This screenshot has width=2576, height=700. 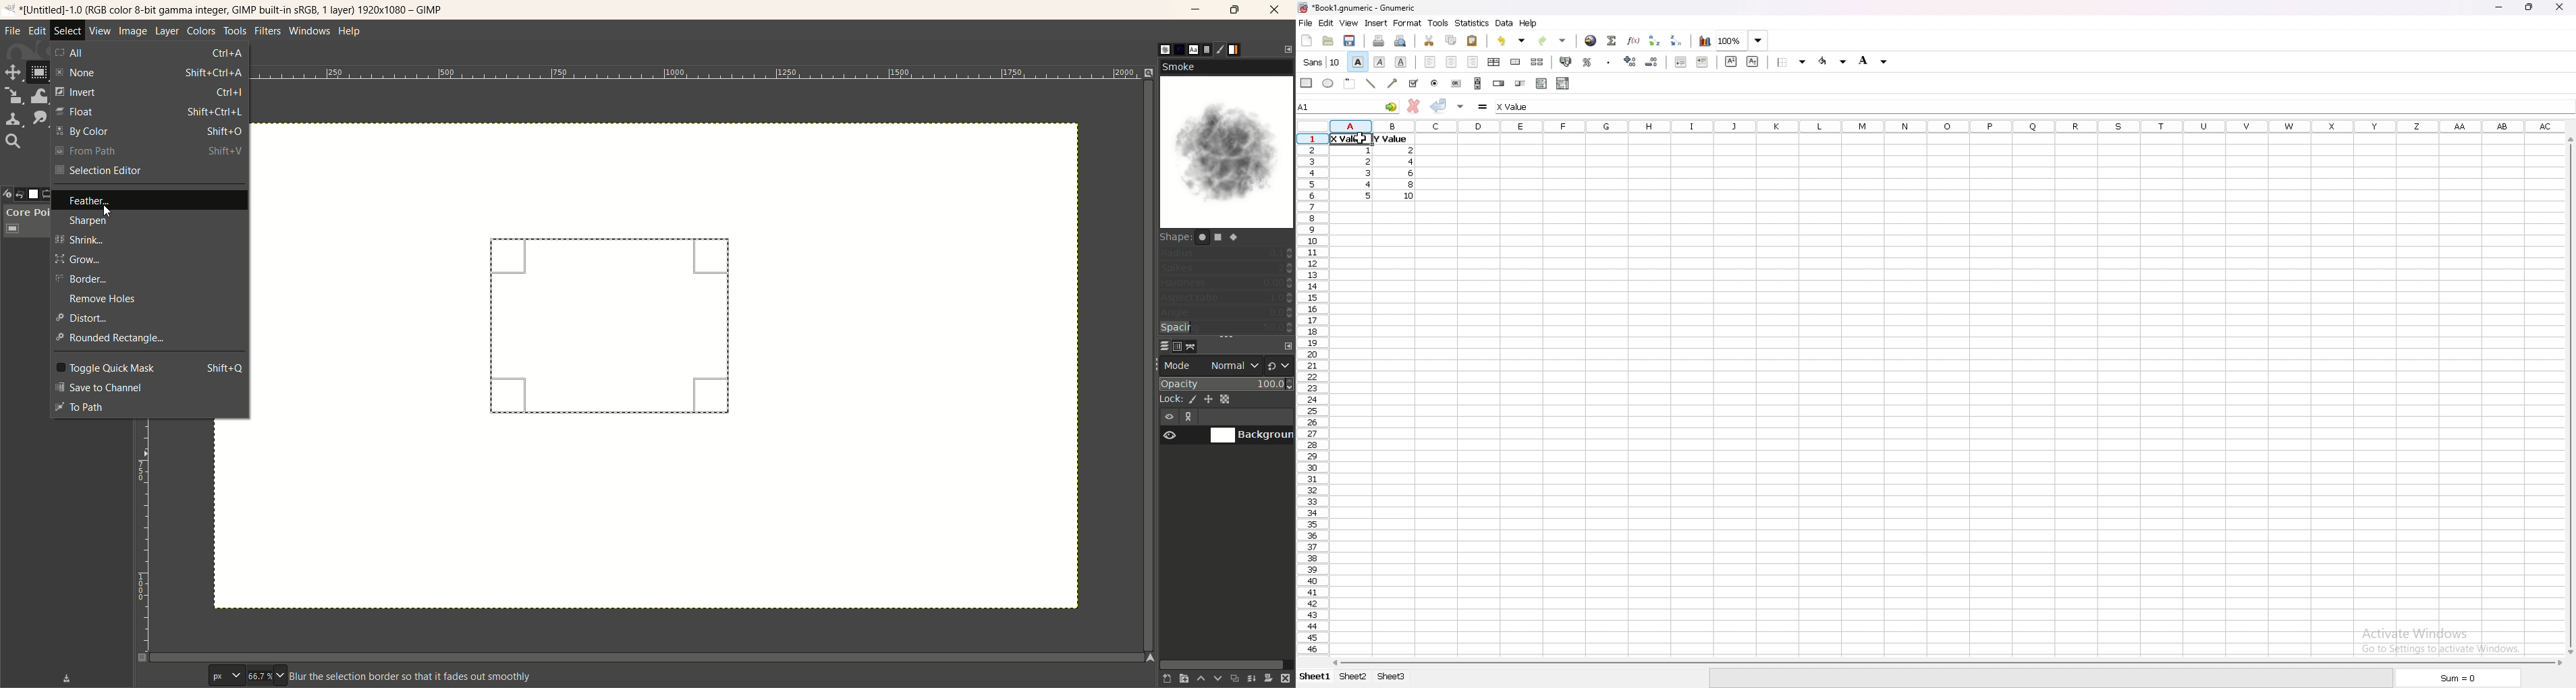 What do you see at coordinates (1732, 61) in the screenshot?
I see `superscript` at bounding box center [1732, 61].